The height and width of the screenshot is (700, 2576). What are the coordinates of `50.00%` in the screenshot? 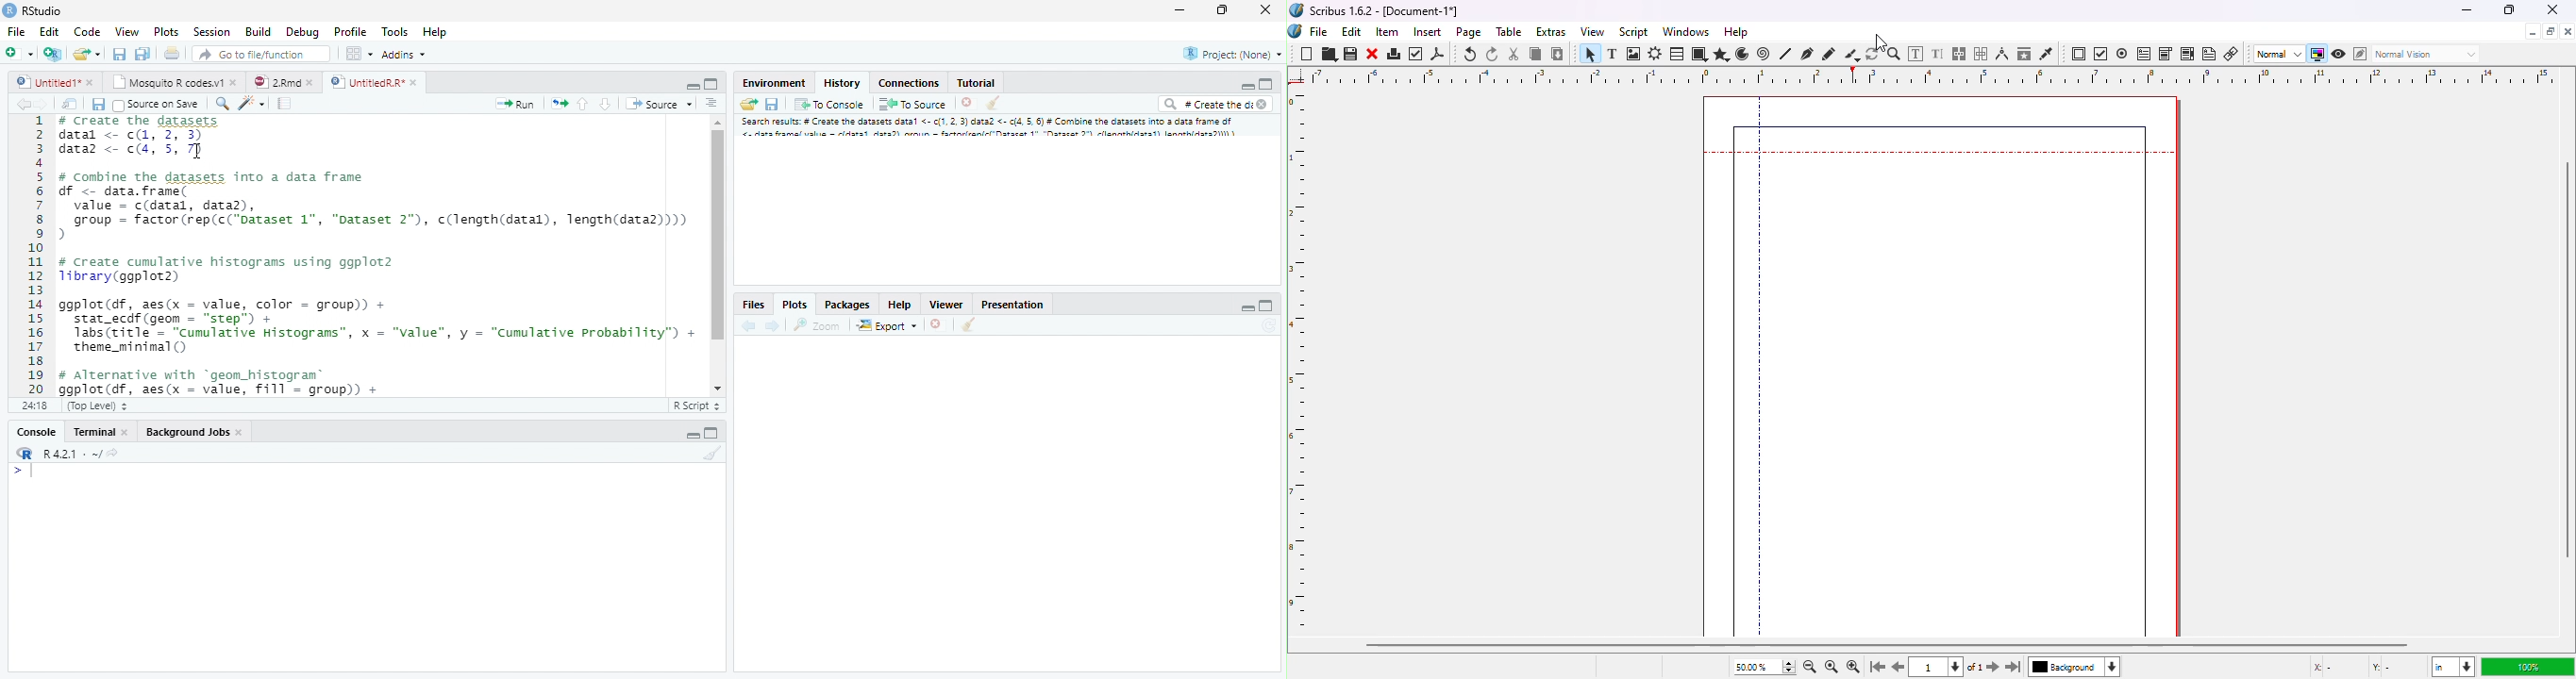 It's located at (1747, 667).